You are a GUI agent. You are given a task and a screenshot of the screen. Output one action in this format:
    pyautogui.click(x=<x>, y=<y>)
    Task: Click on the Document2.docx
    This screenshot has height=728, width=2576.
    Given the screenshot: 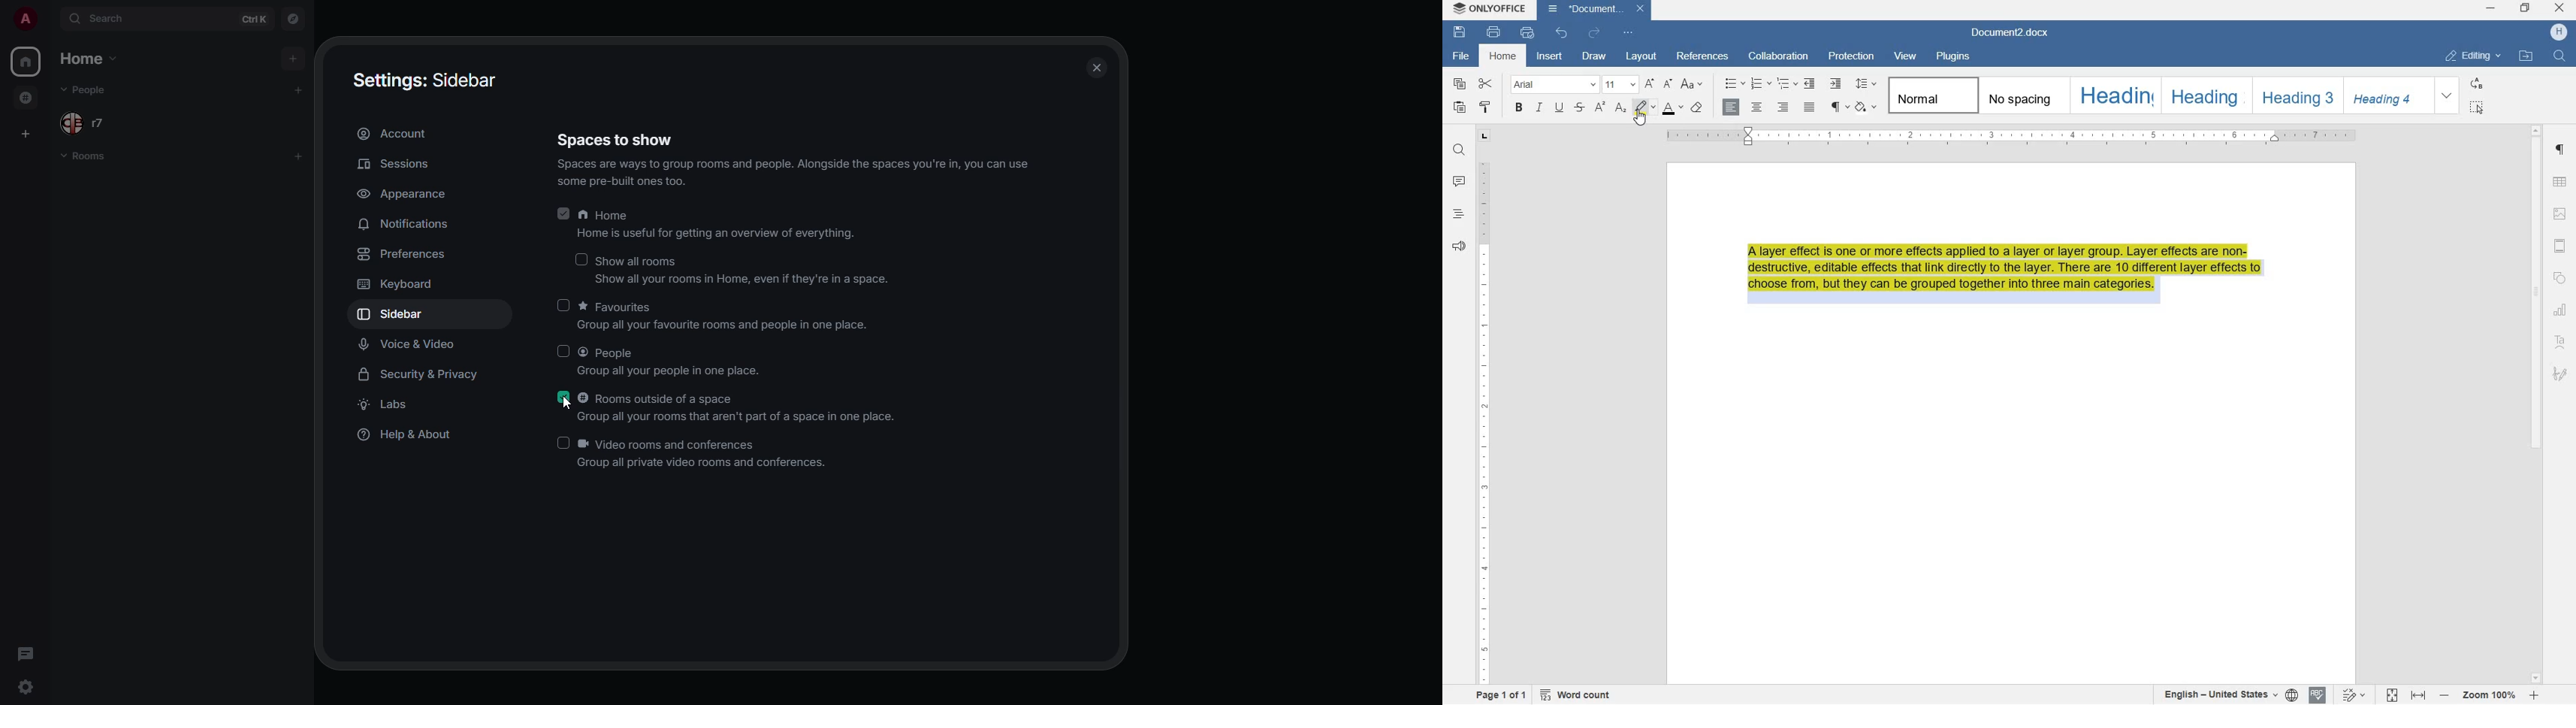 What is the action you would take?
    pyautogui.click(x=2010, y=34)
    